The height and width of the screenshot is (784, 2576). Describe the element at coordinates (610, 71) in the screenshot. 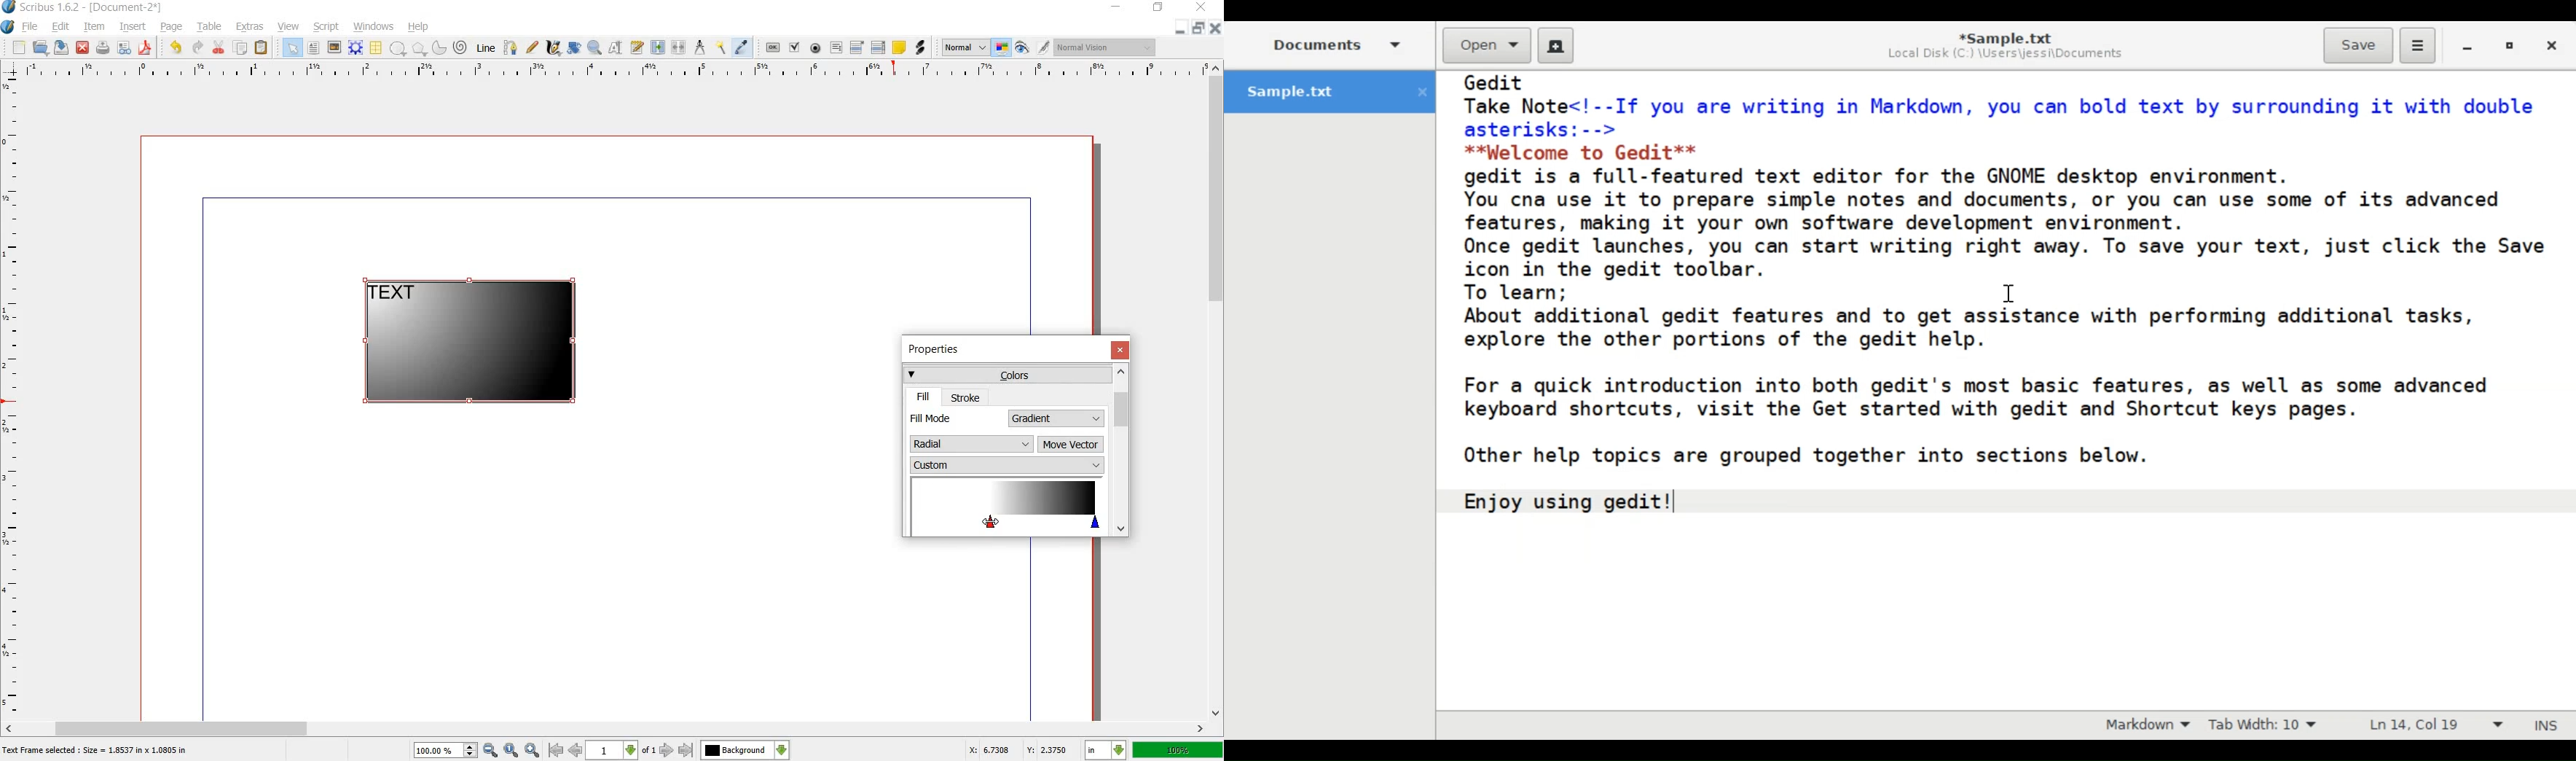

I see `ruler` at that location.